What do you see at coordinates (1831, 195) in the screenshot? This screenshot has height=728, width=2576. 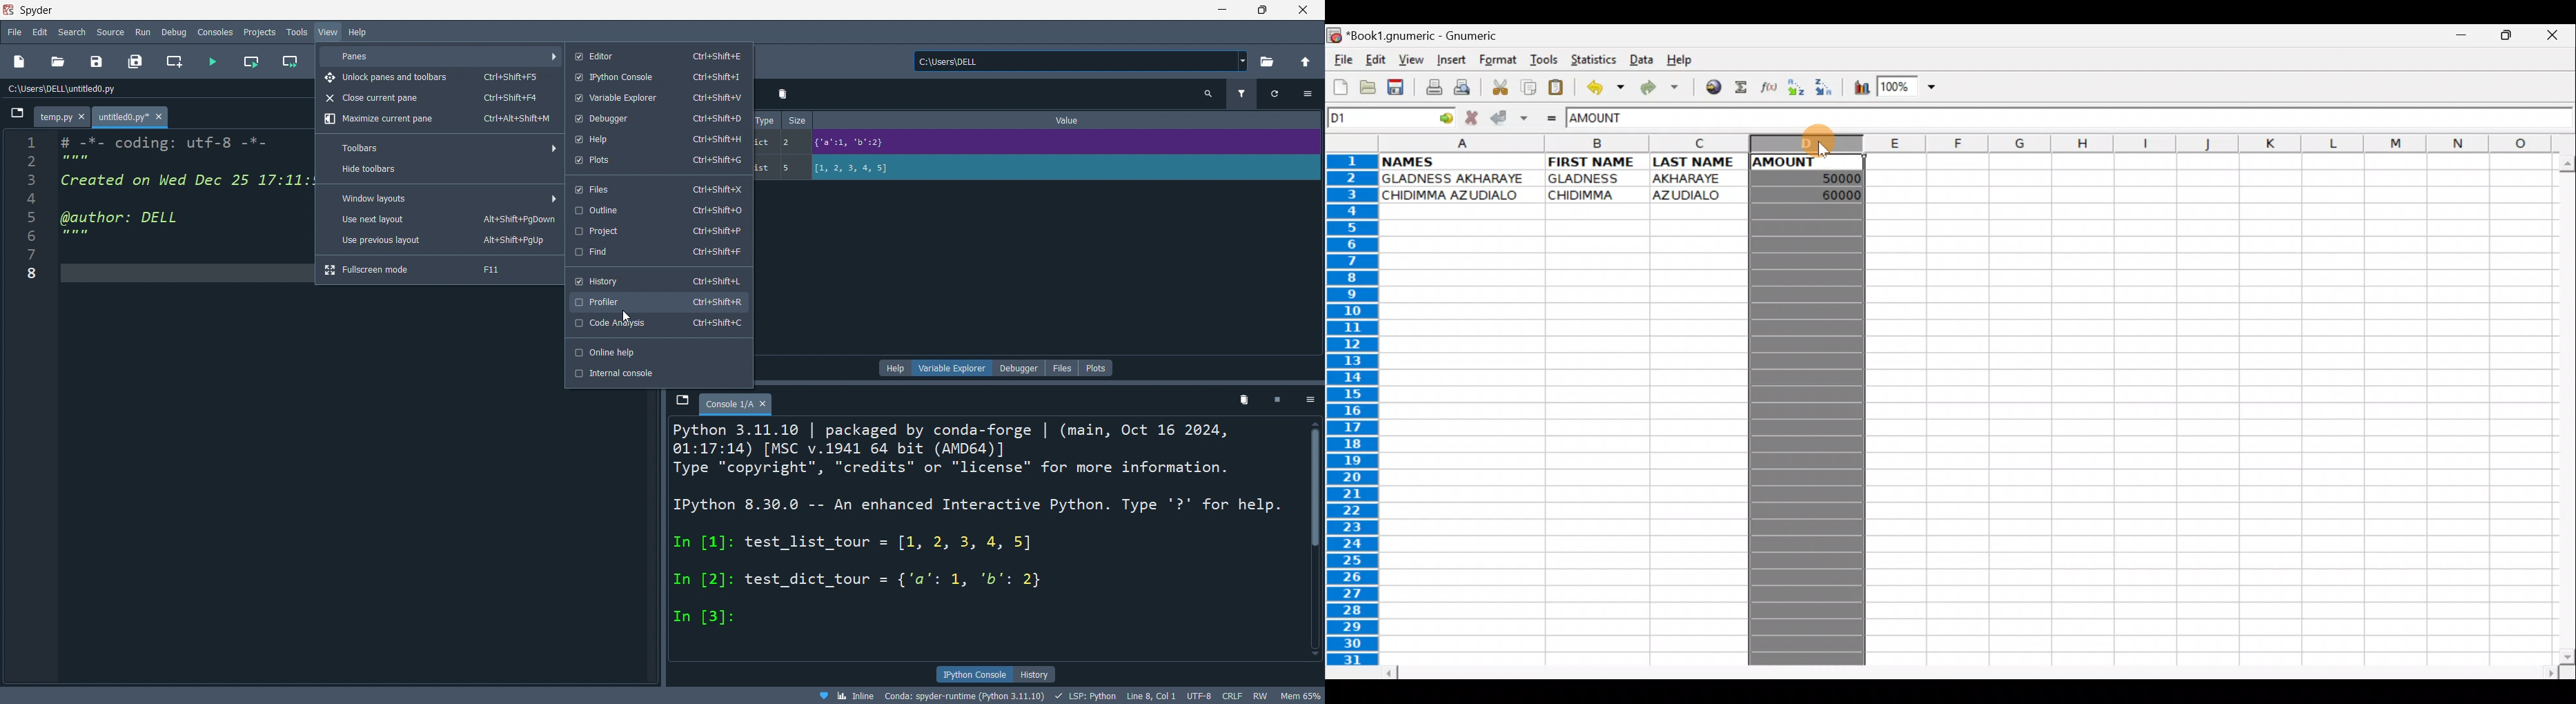 I see `60000` at bounding box center [1831, 195].